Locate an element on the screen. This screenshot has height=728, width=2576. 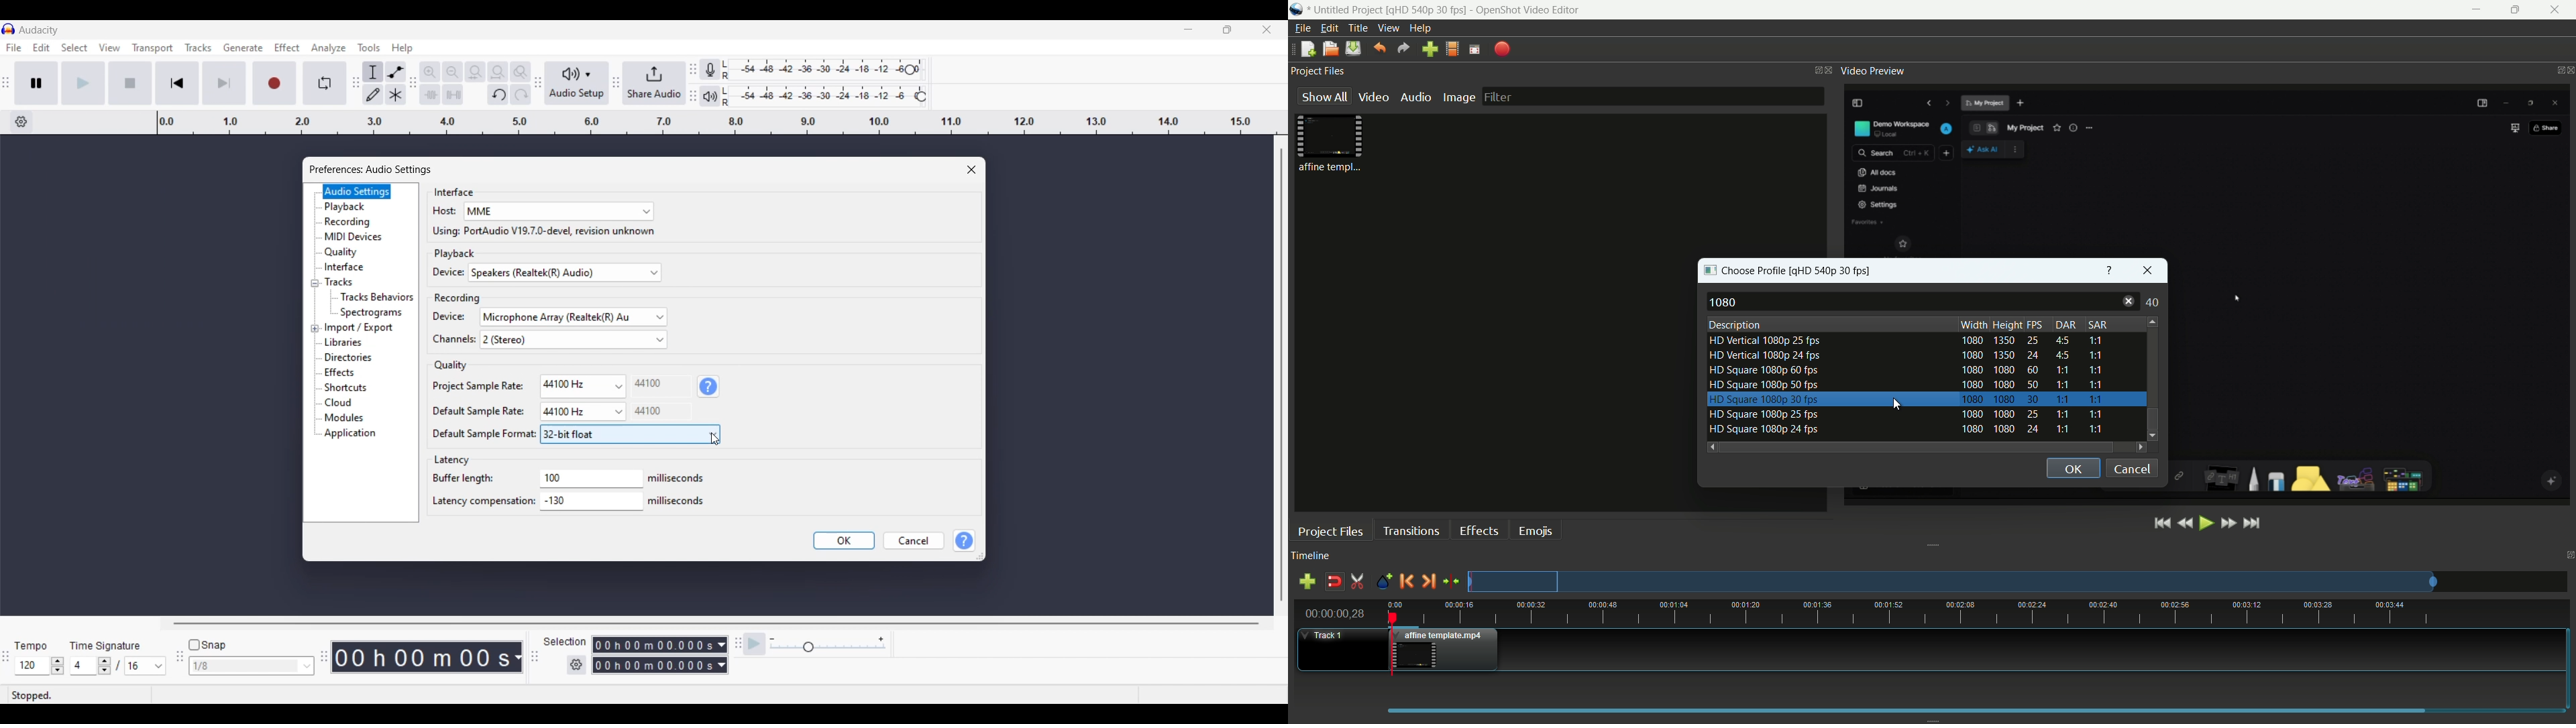
video is located at coordinates (1374, 97).